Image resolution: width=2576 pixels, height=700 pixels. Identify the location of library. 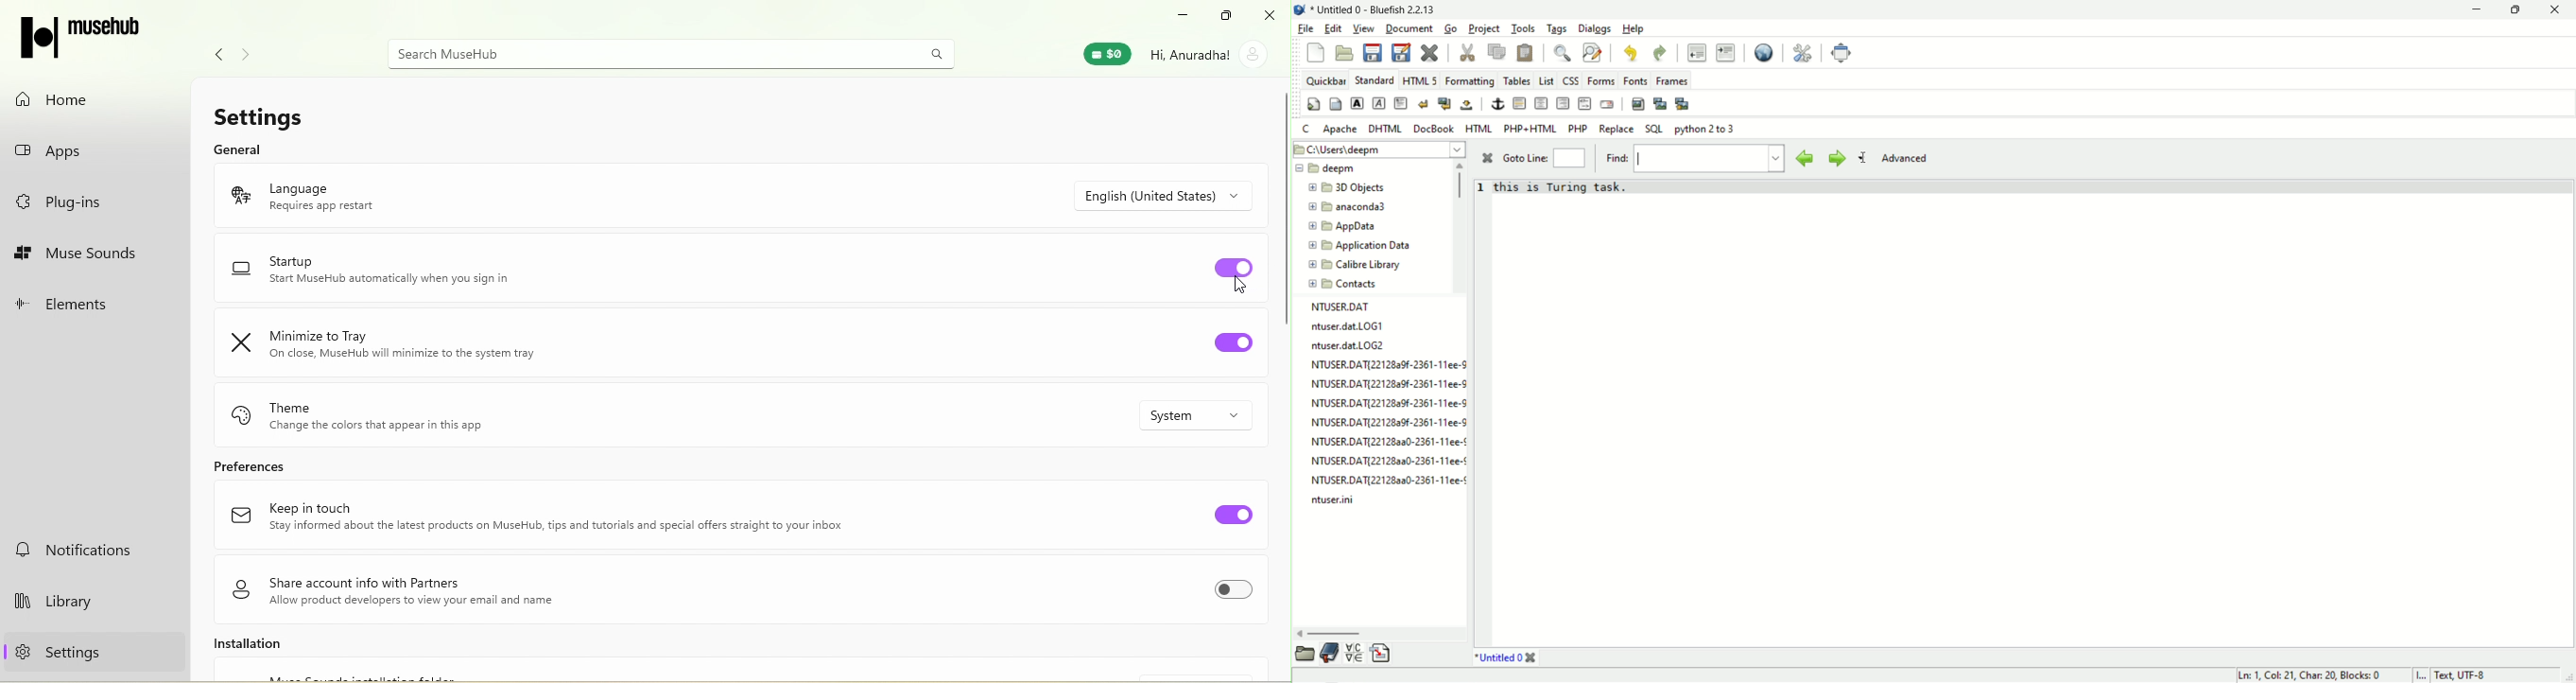
(87, 599).